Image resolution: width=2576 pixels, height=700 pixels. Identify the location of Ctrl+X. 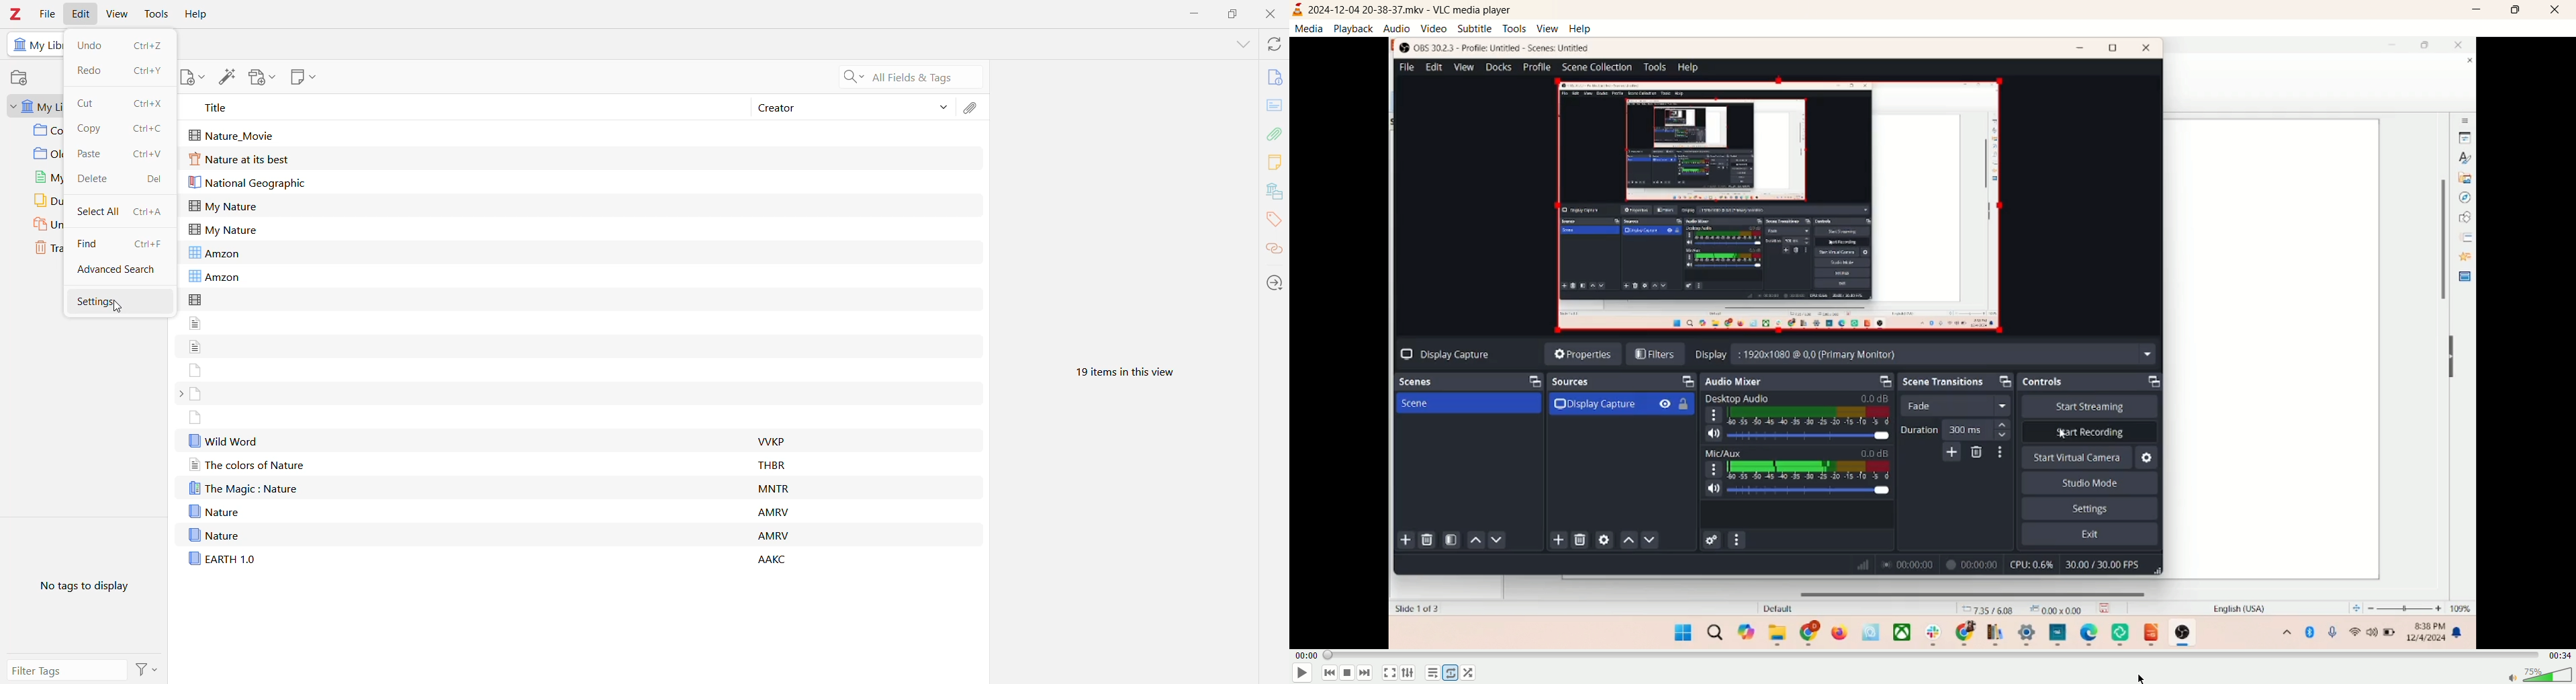
(149, 103).